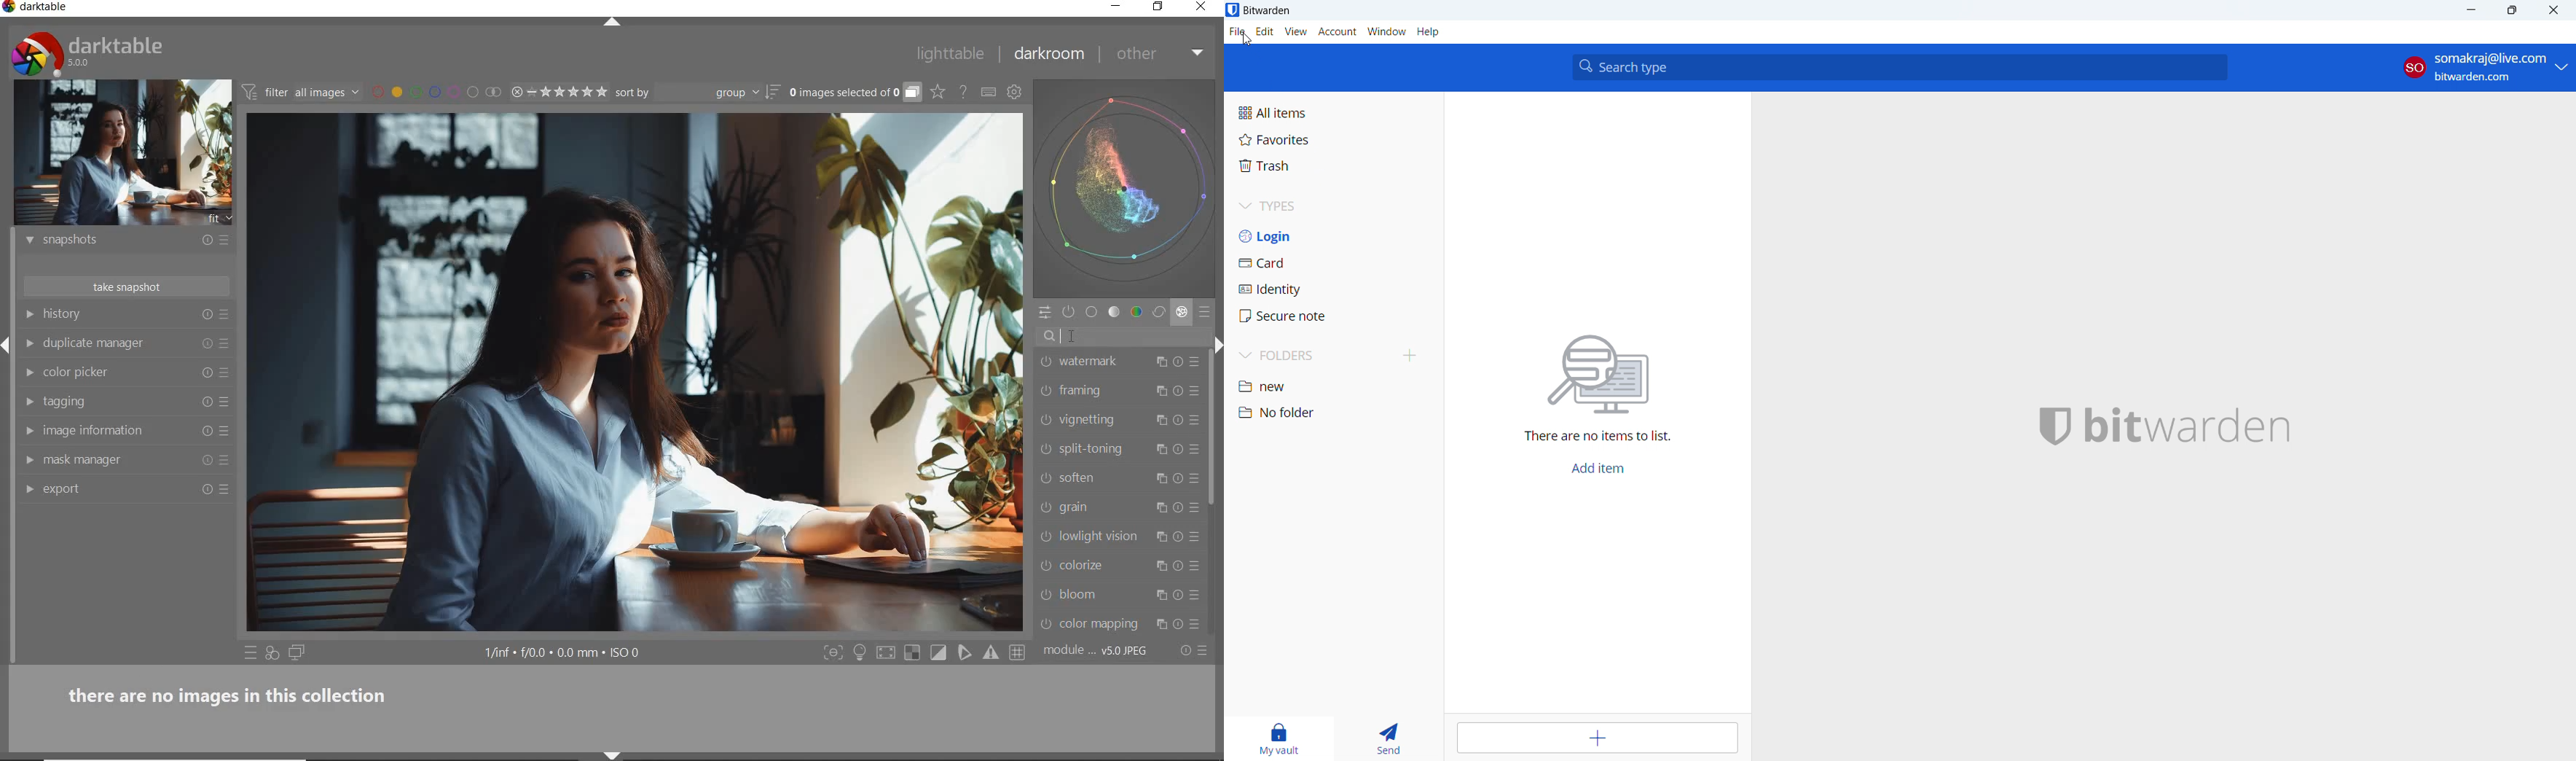 The width and height of the screenshot is (2576, 784). Describe the element at coordinates (1045, 507) in the screenshot. I see `'grain' is switched off` at that location.